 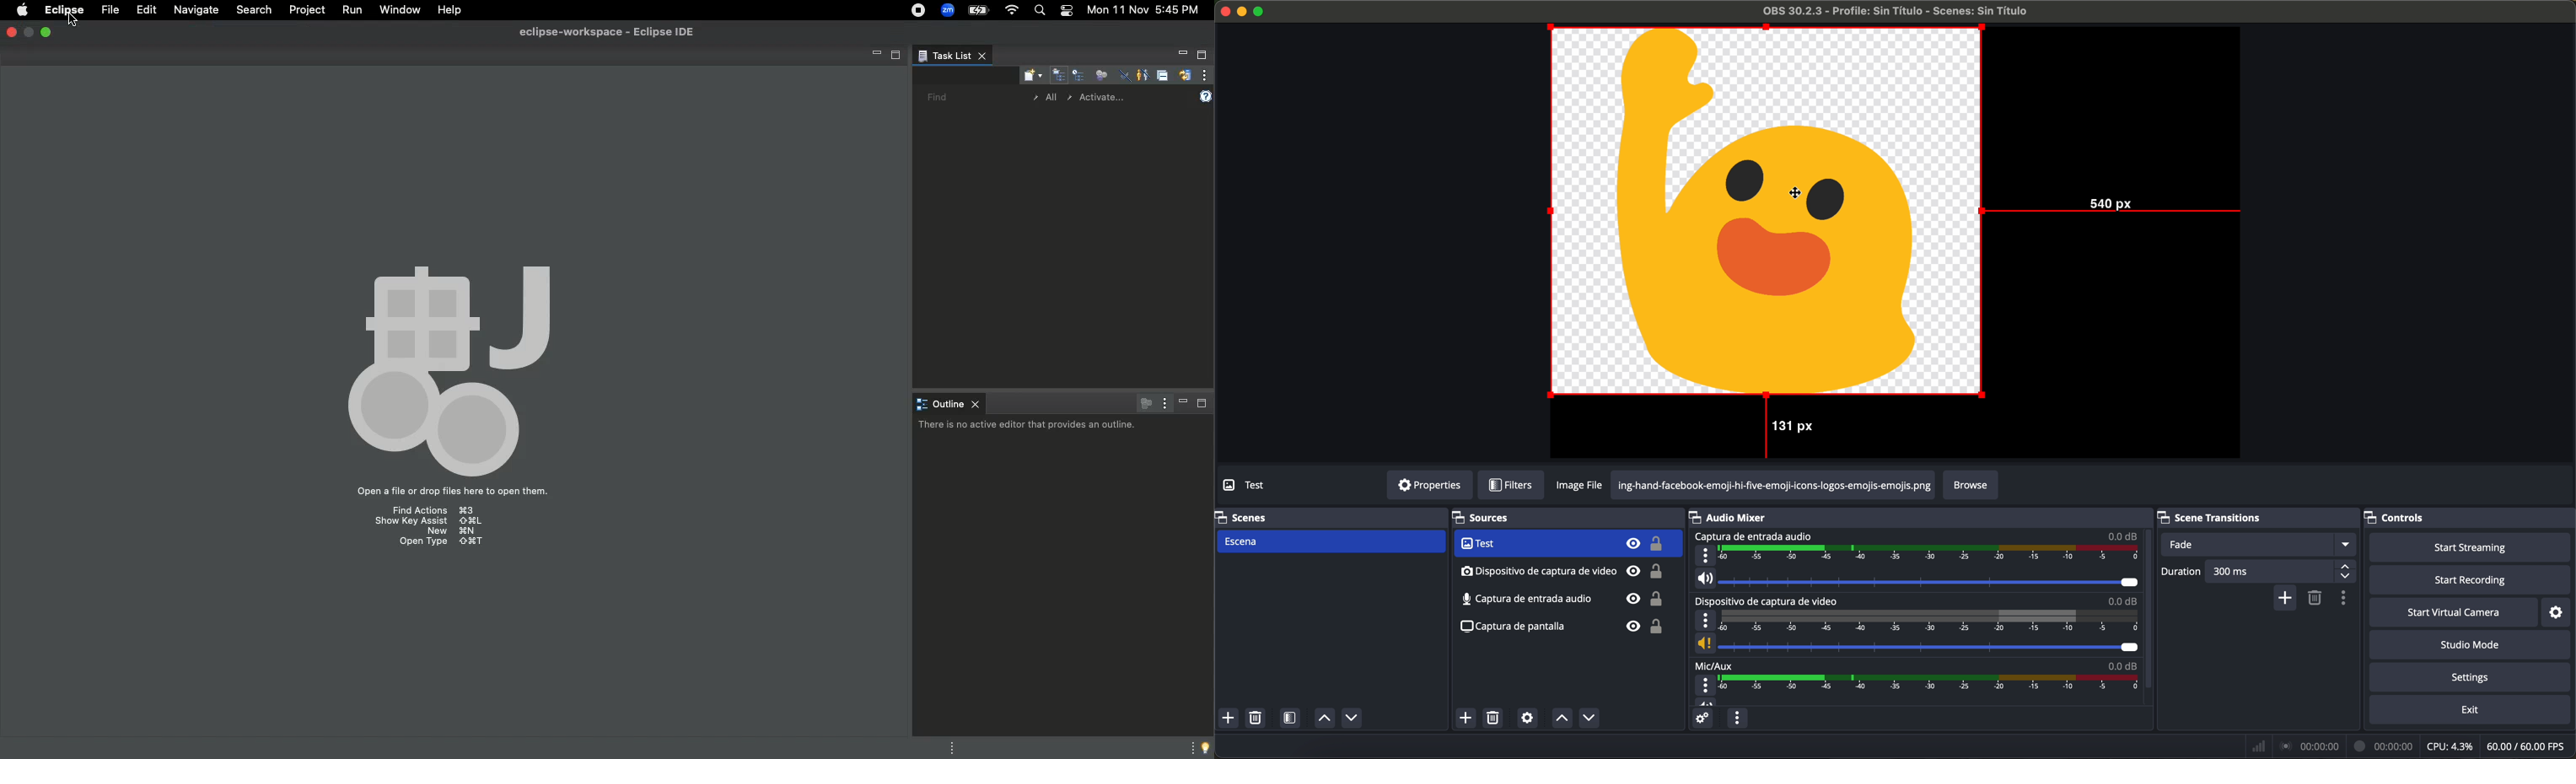 What do you see at coordinates (1917, 579) in the screenshot?
I see `vol` at bounding box center [1917, 579].